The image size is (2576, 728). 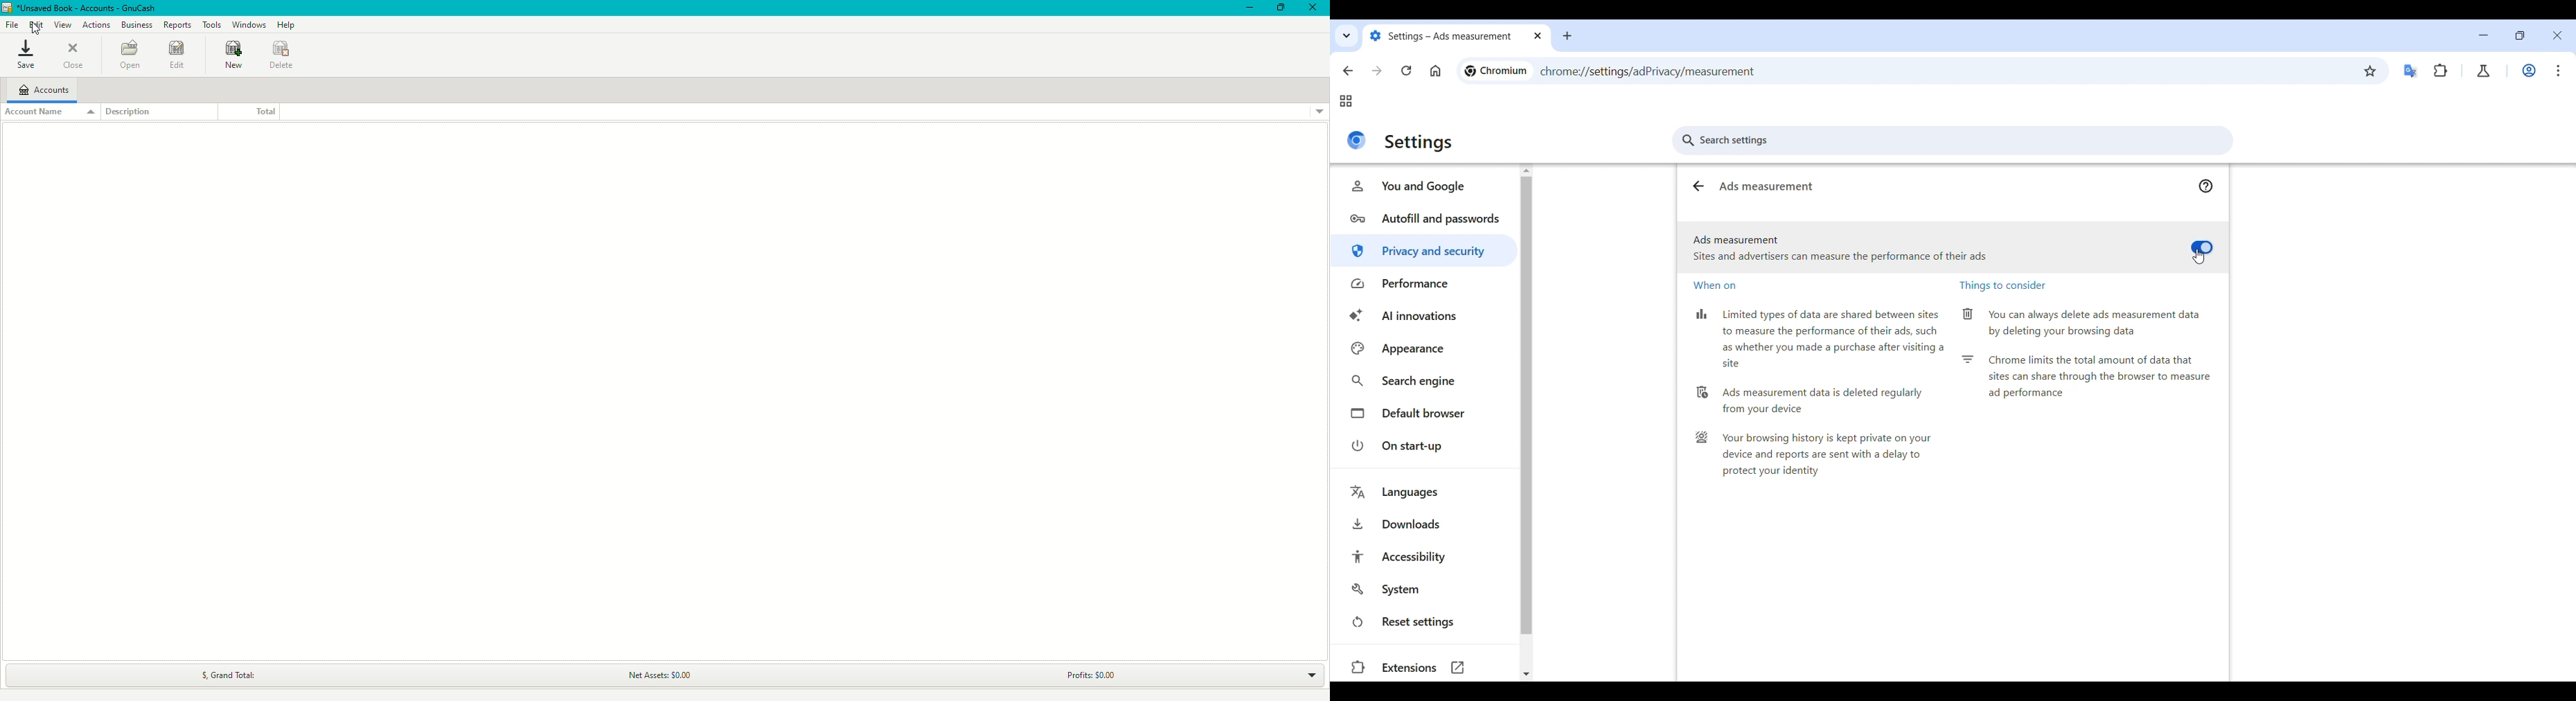 I want to click on Drop down, so click(x=1319, y=112).